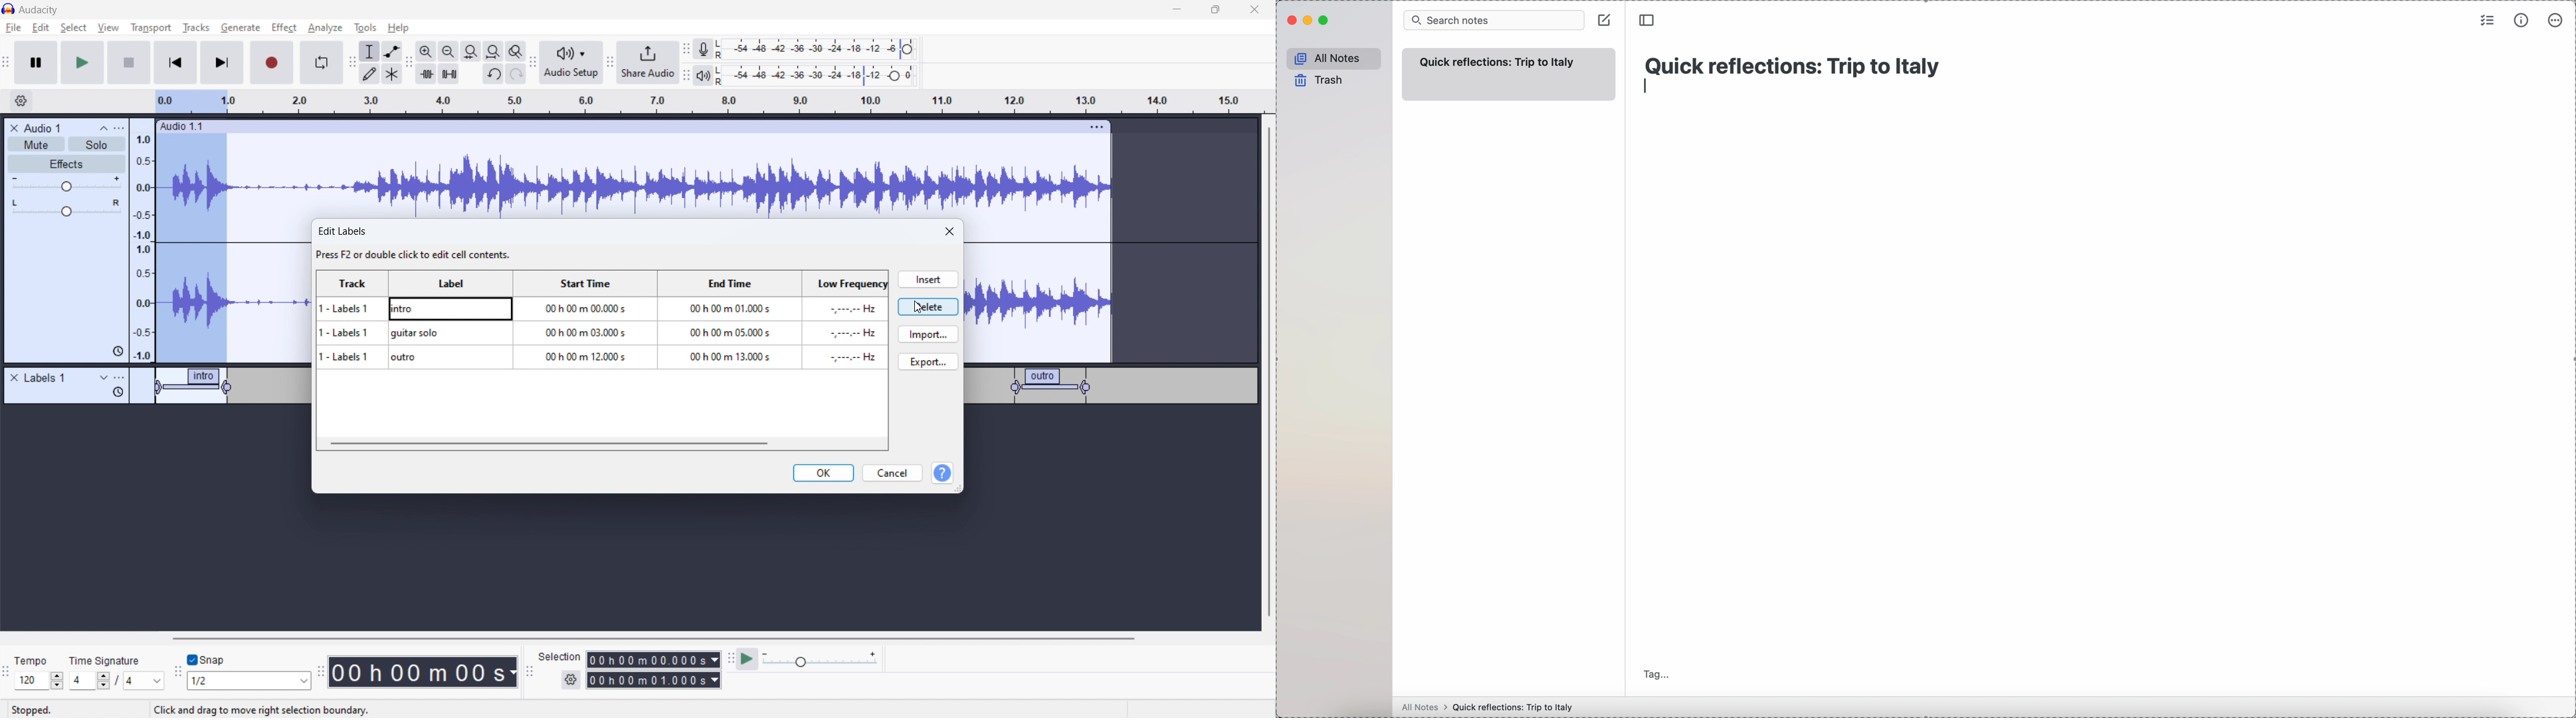 Image resolution: width=2576 pixels, height=728 pixels. I want to click on skip to end, so click(226, 62).